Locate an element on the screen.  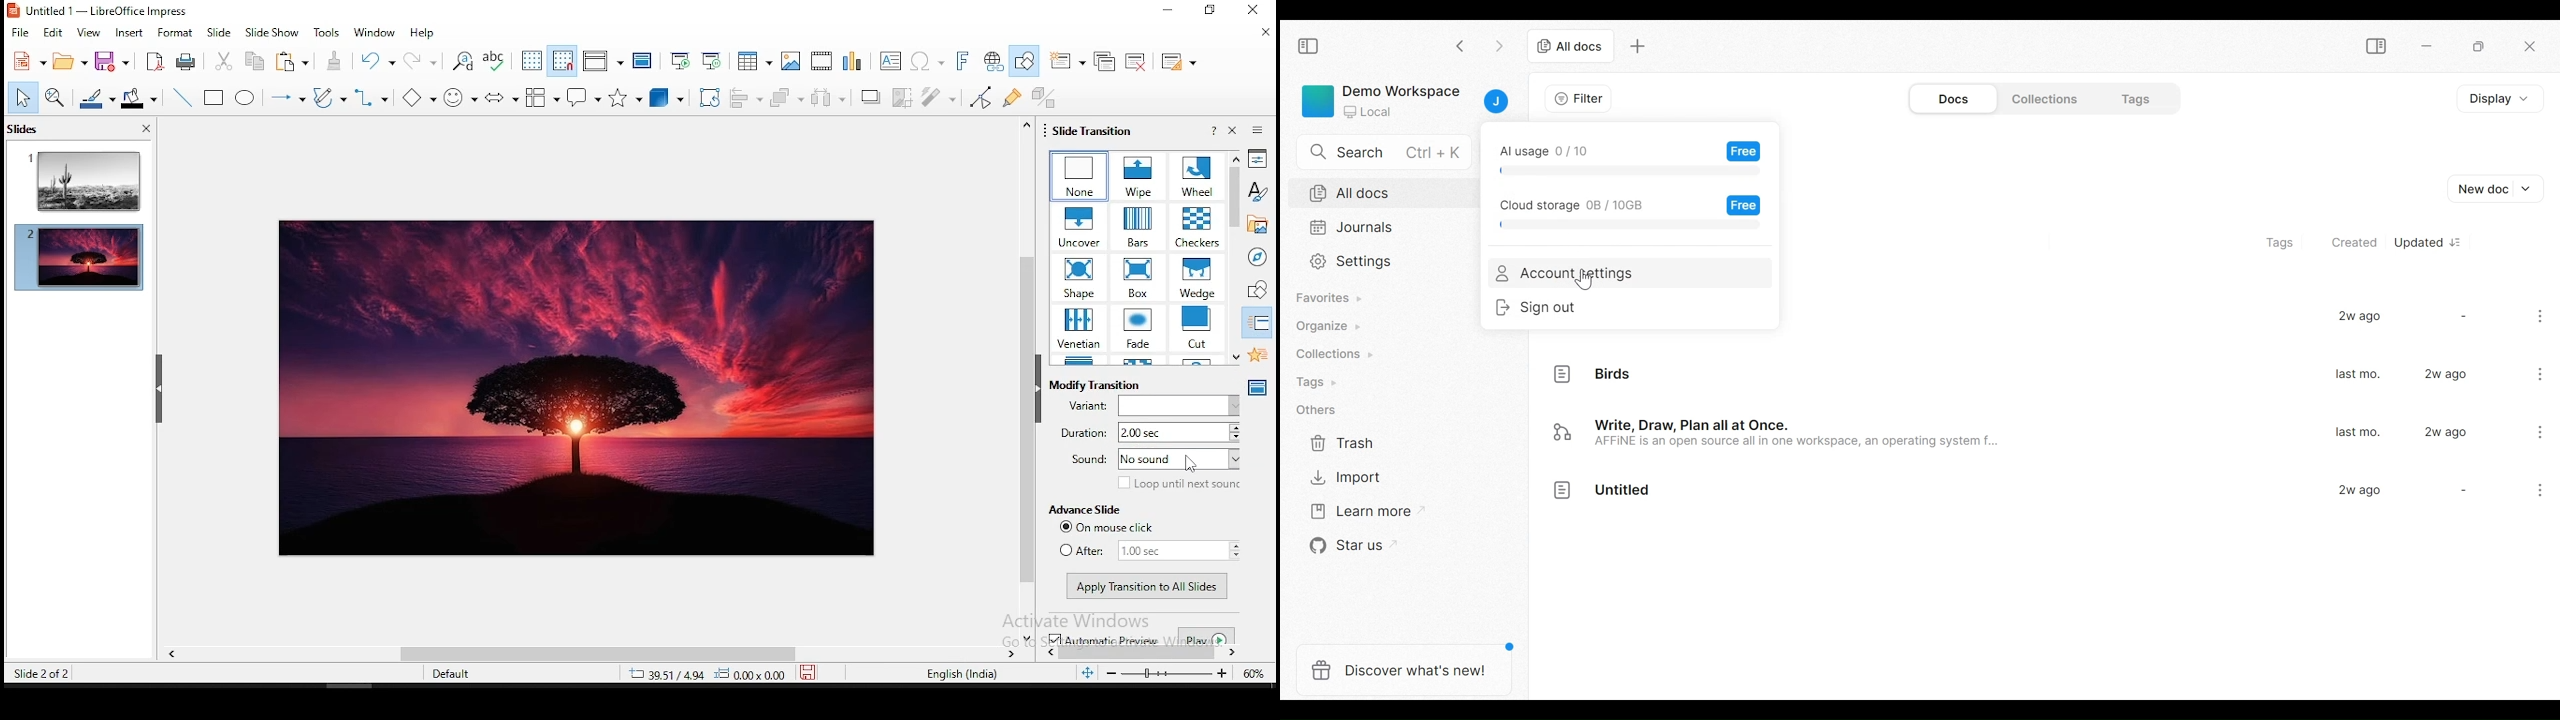
print is located at coordinates (187, 61).